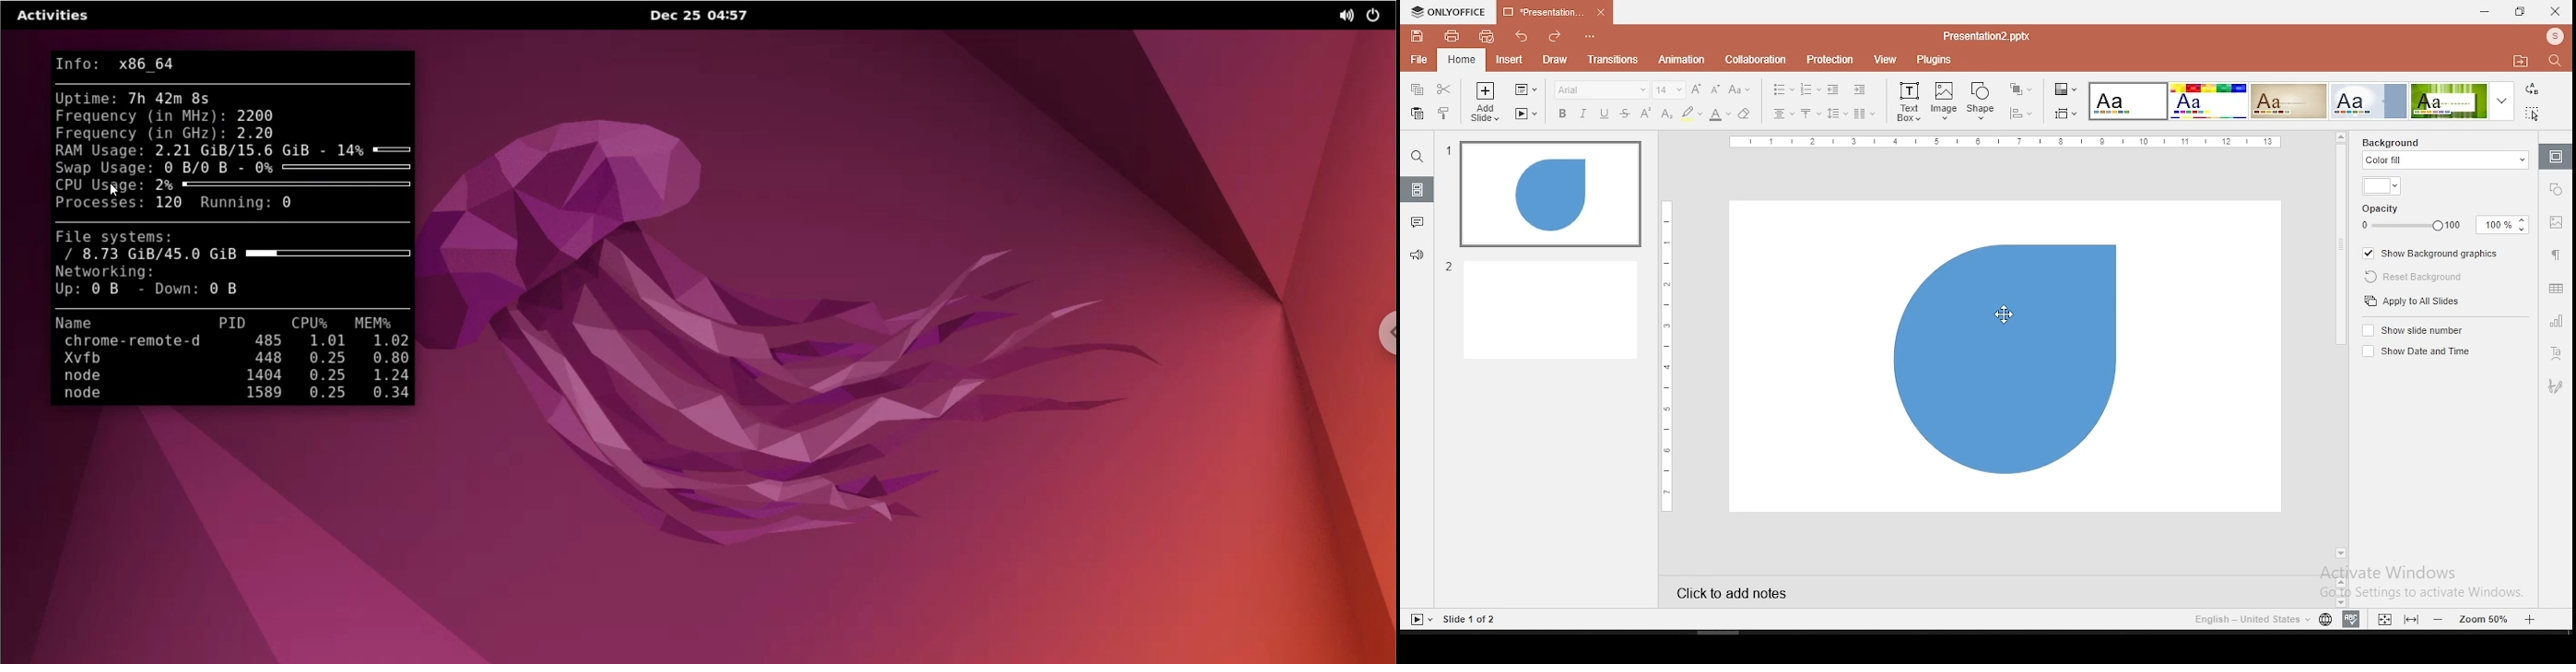  I want to click on arrange objects, so click(2018, 89).